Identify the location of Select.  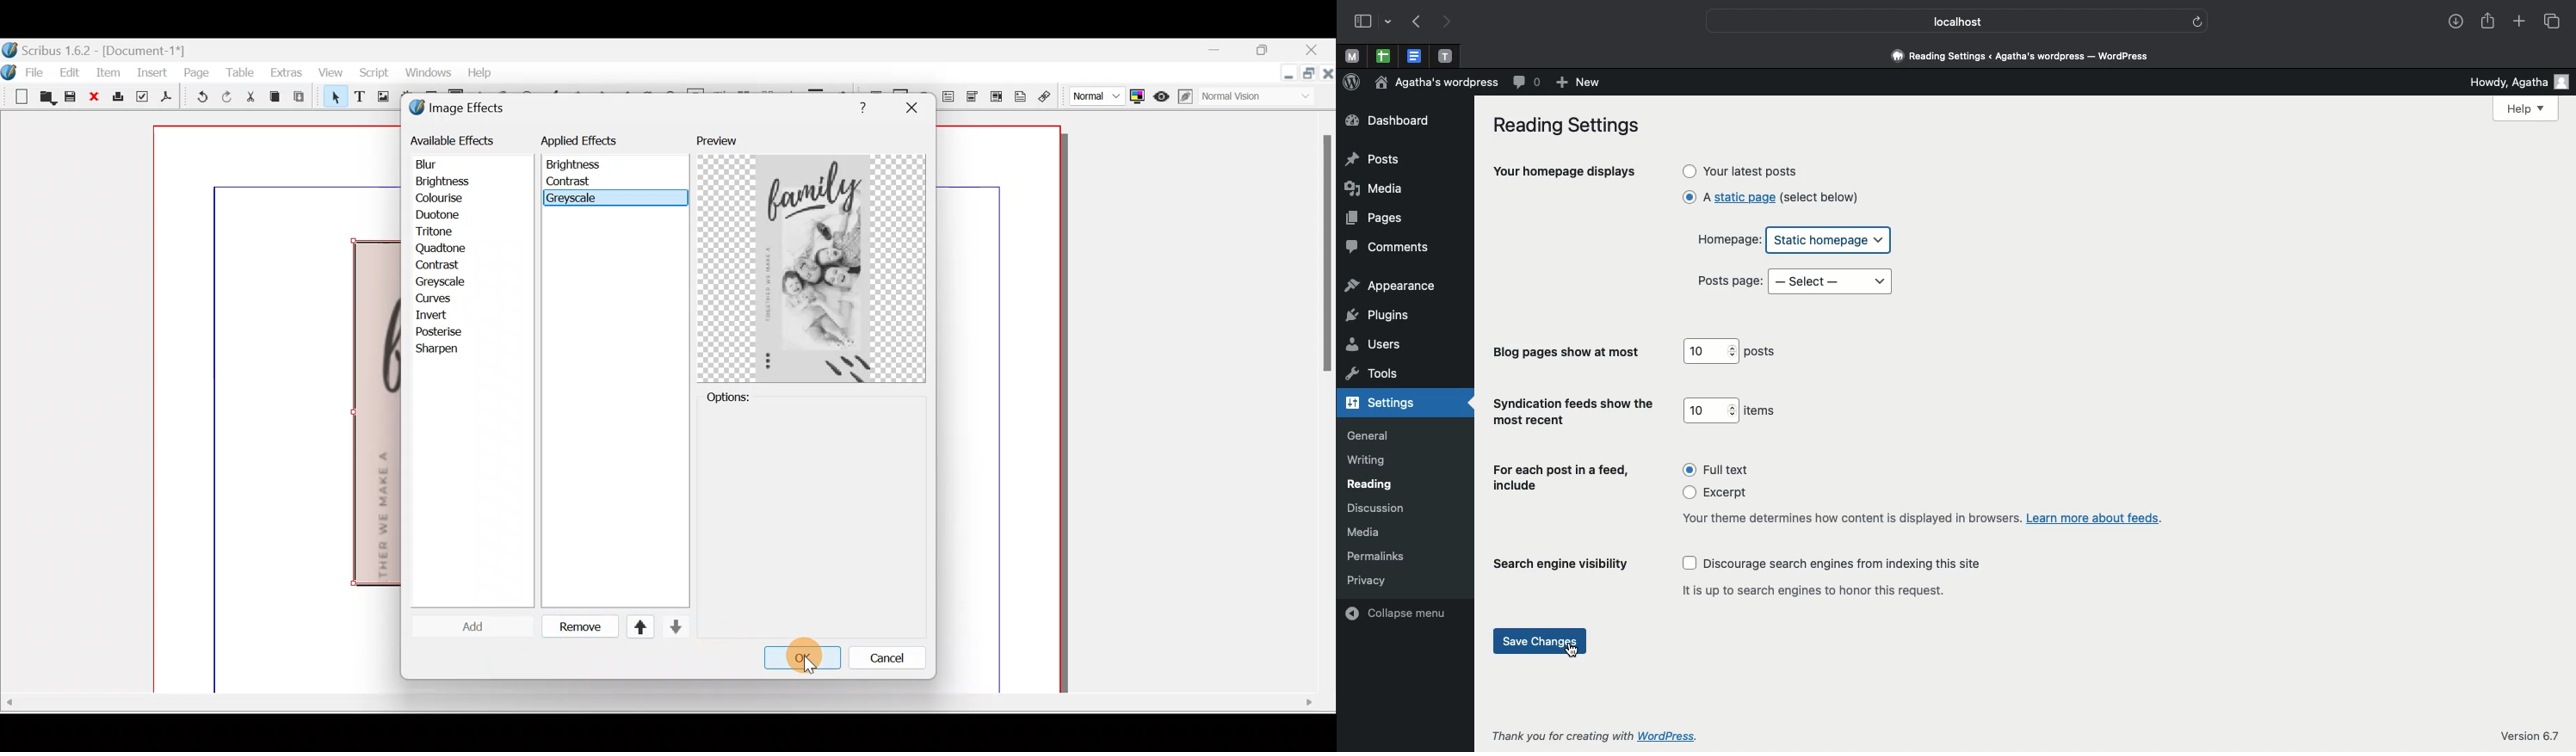
(1831, 282).